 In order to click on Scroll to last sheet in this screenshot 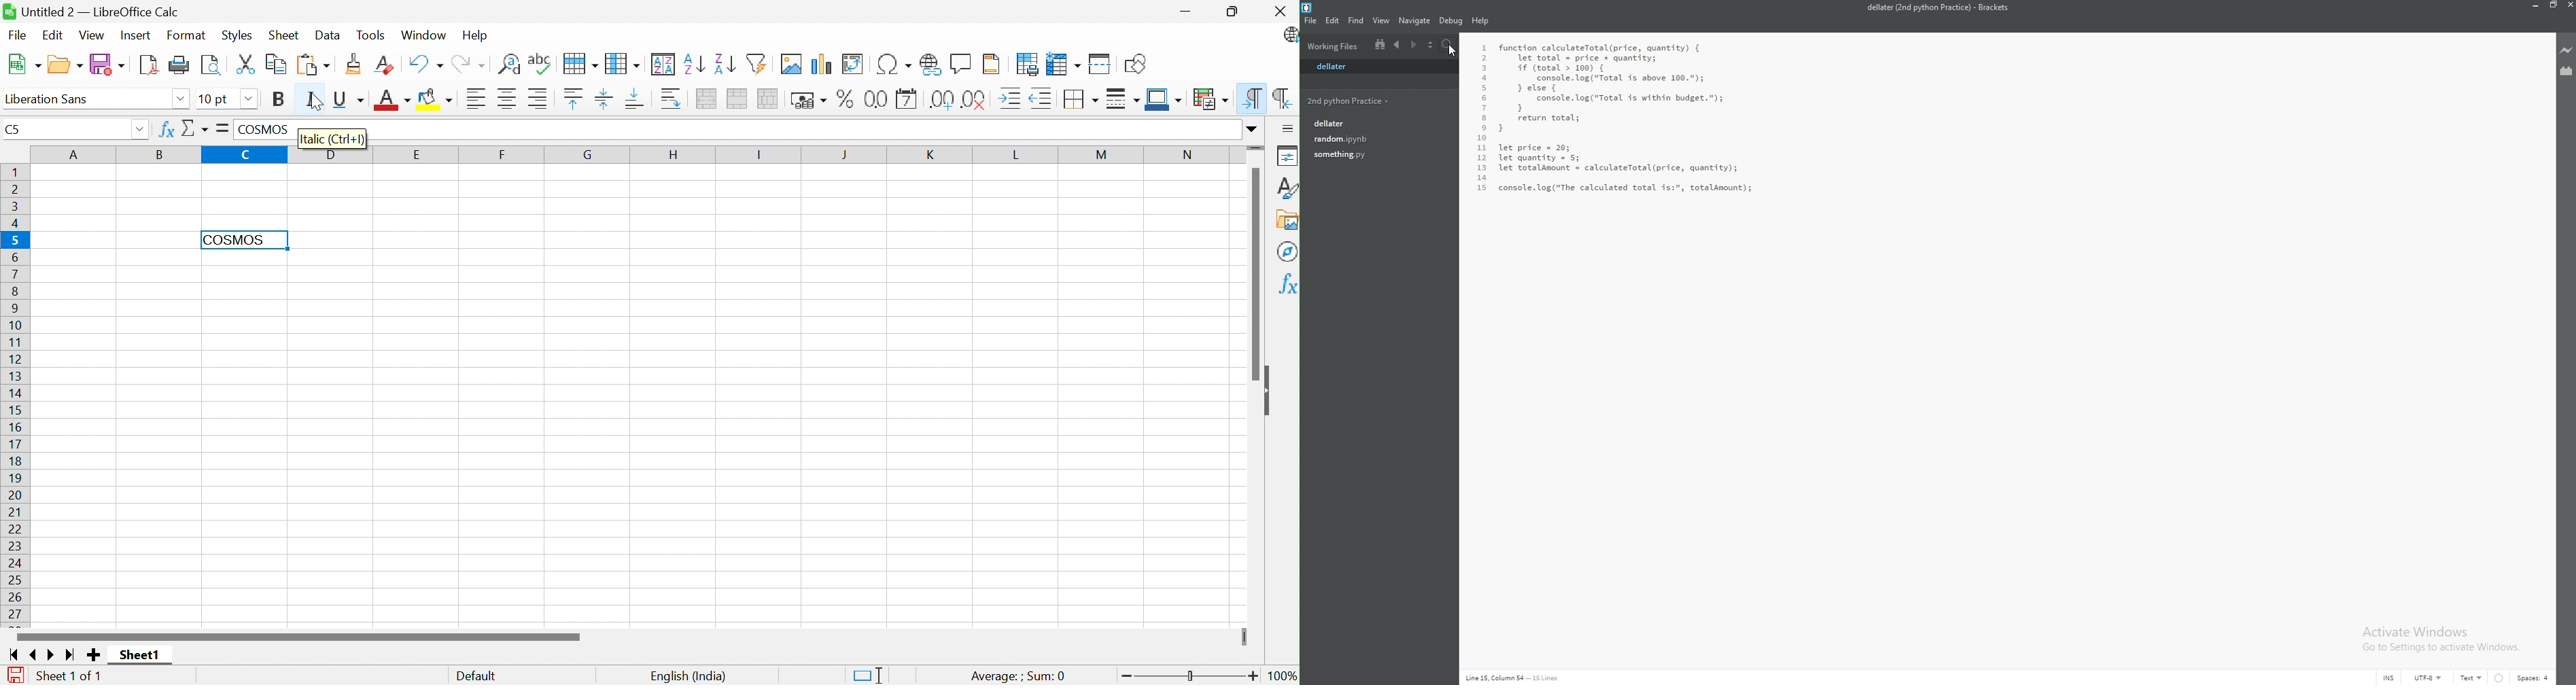, I will do `click(71, 656)`.